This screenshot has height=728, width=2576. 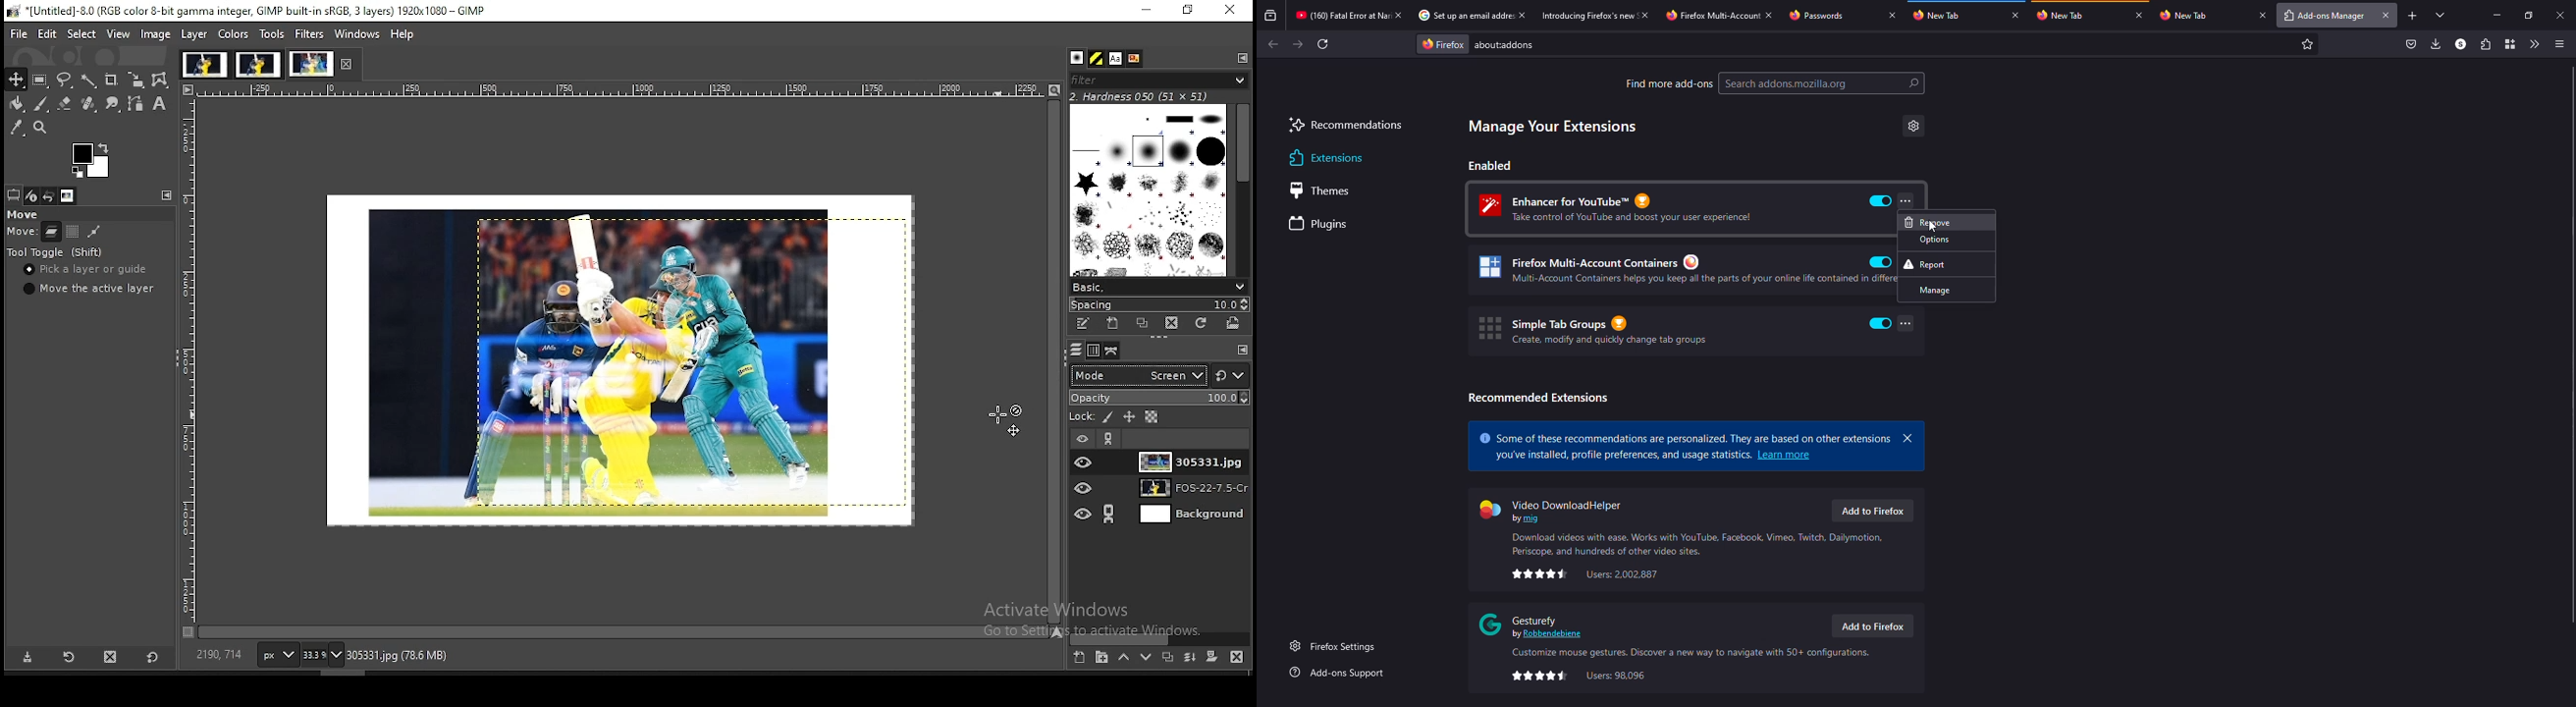 What do you see at coordinates (1146, 656) in the screenshot?
I see `move layer one step down` at bounding box center [1146, 656].